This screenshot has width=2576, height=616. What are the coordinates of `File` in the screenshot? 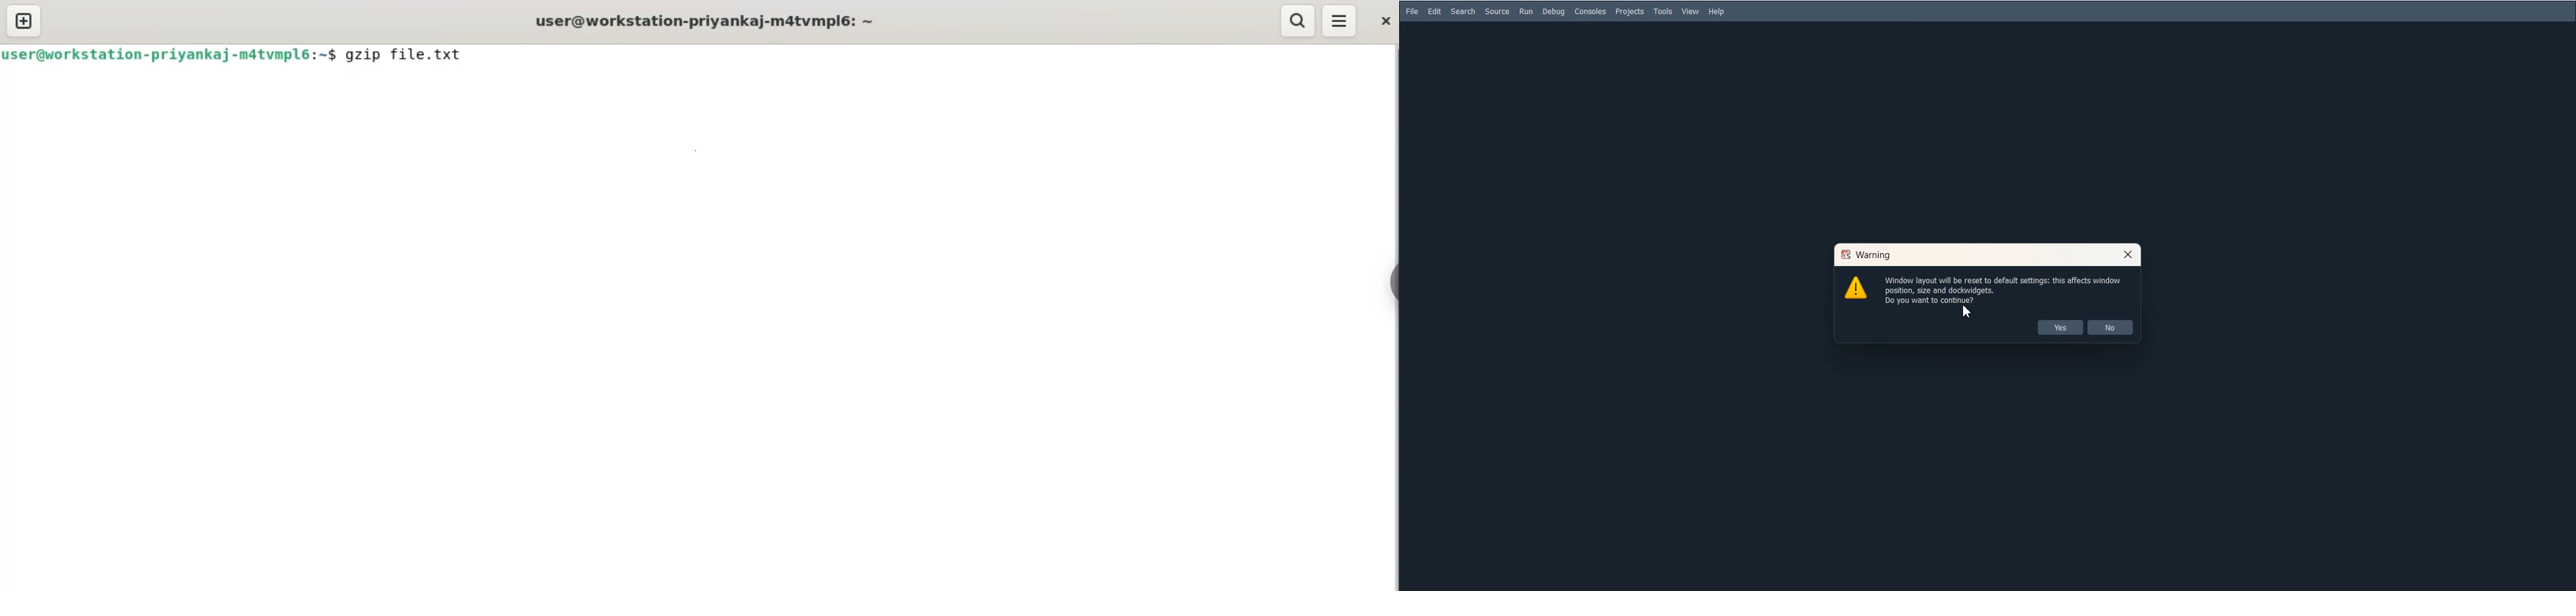 It's located at (1413, 12).